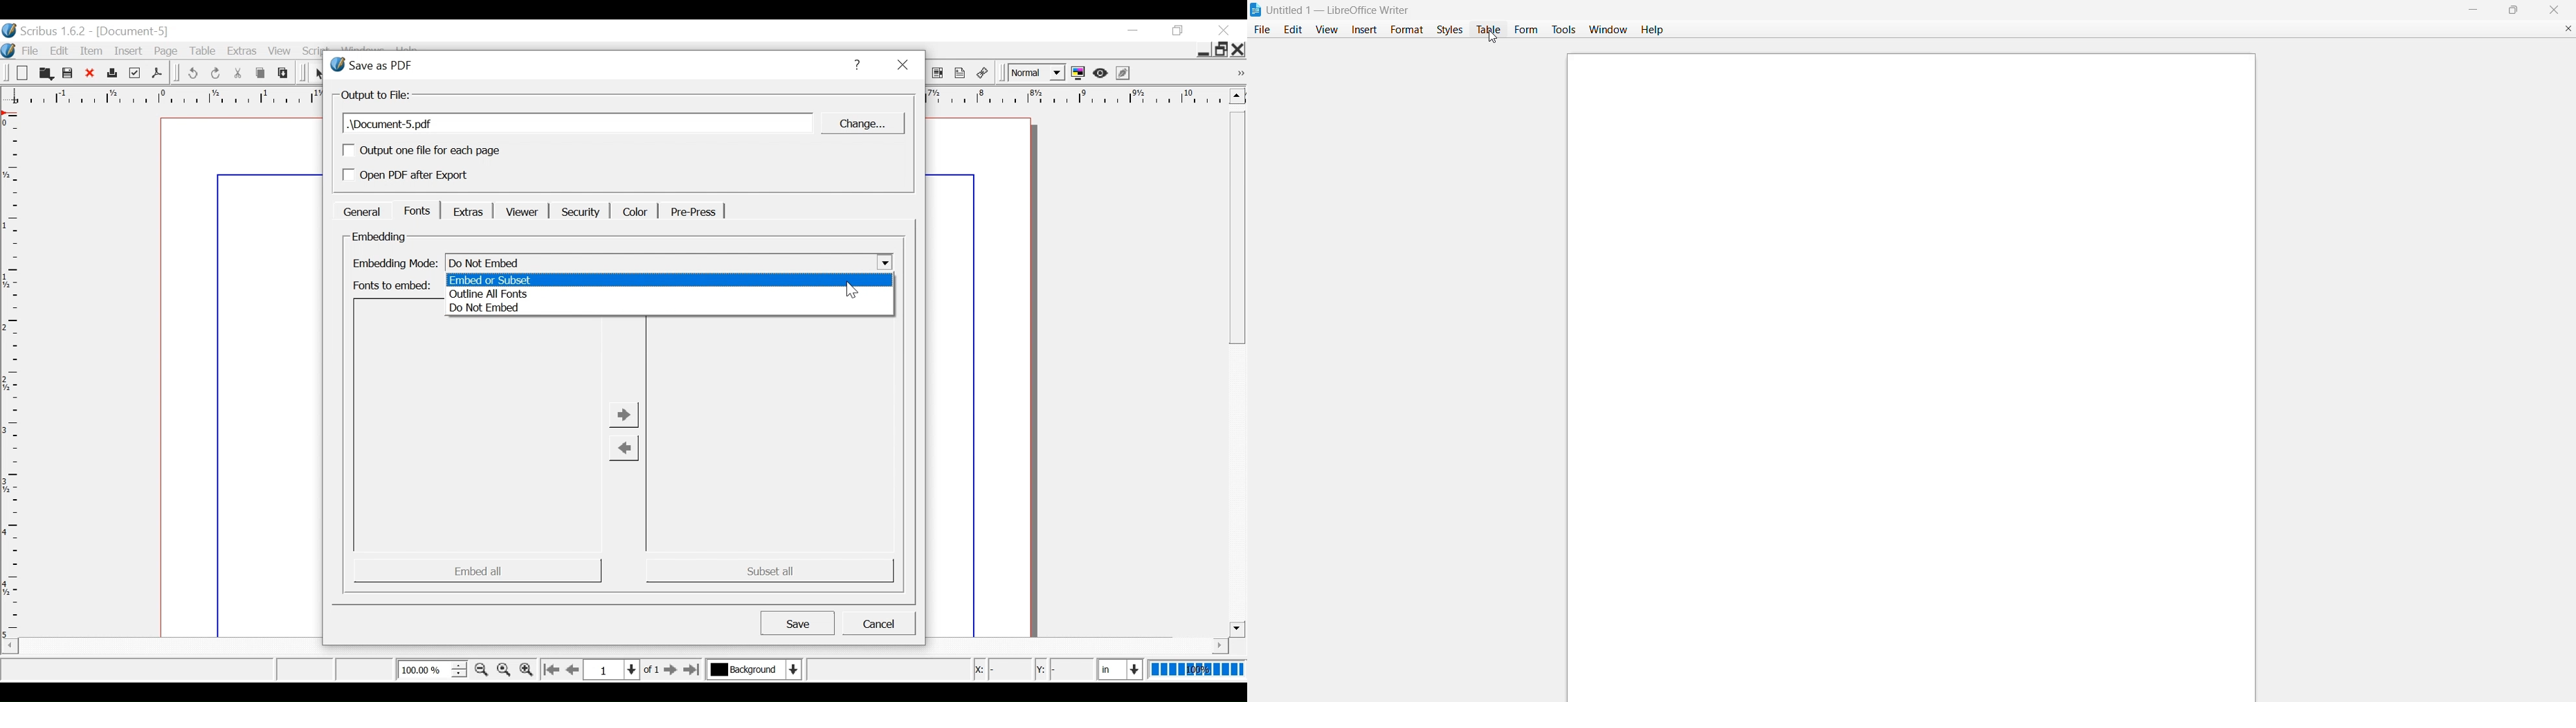 The width and height of the screenshot is (2576, 728). Describe the element at coordinates (578, 124) in the screenshot. I see `Document name` at that location.